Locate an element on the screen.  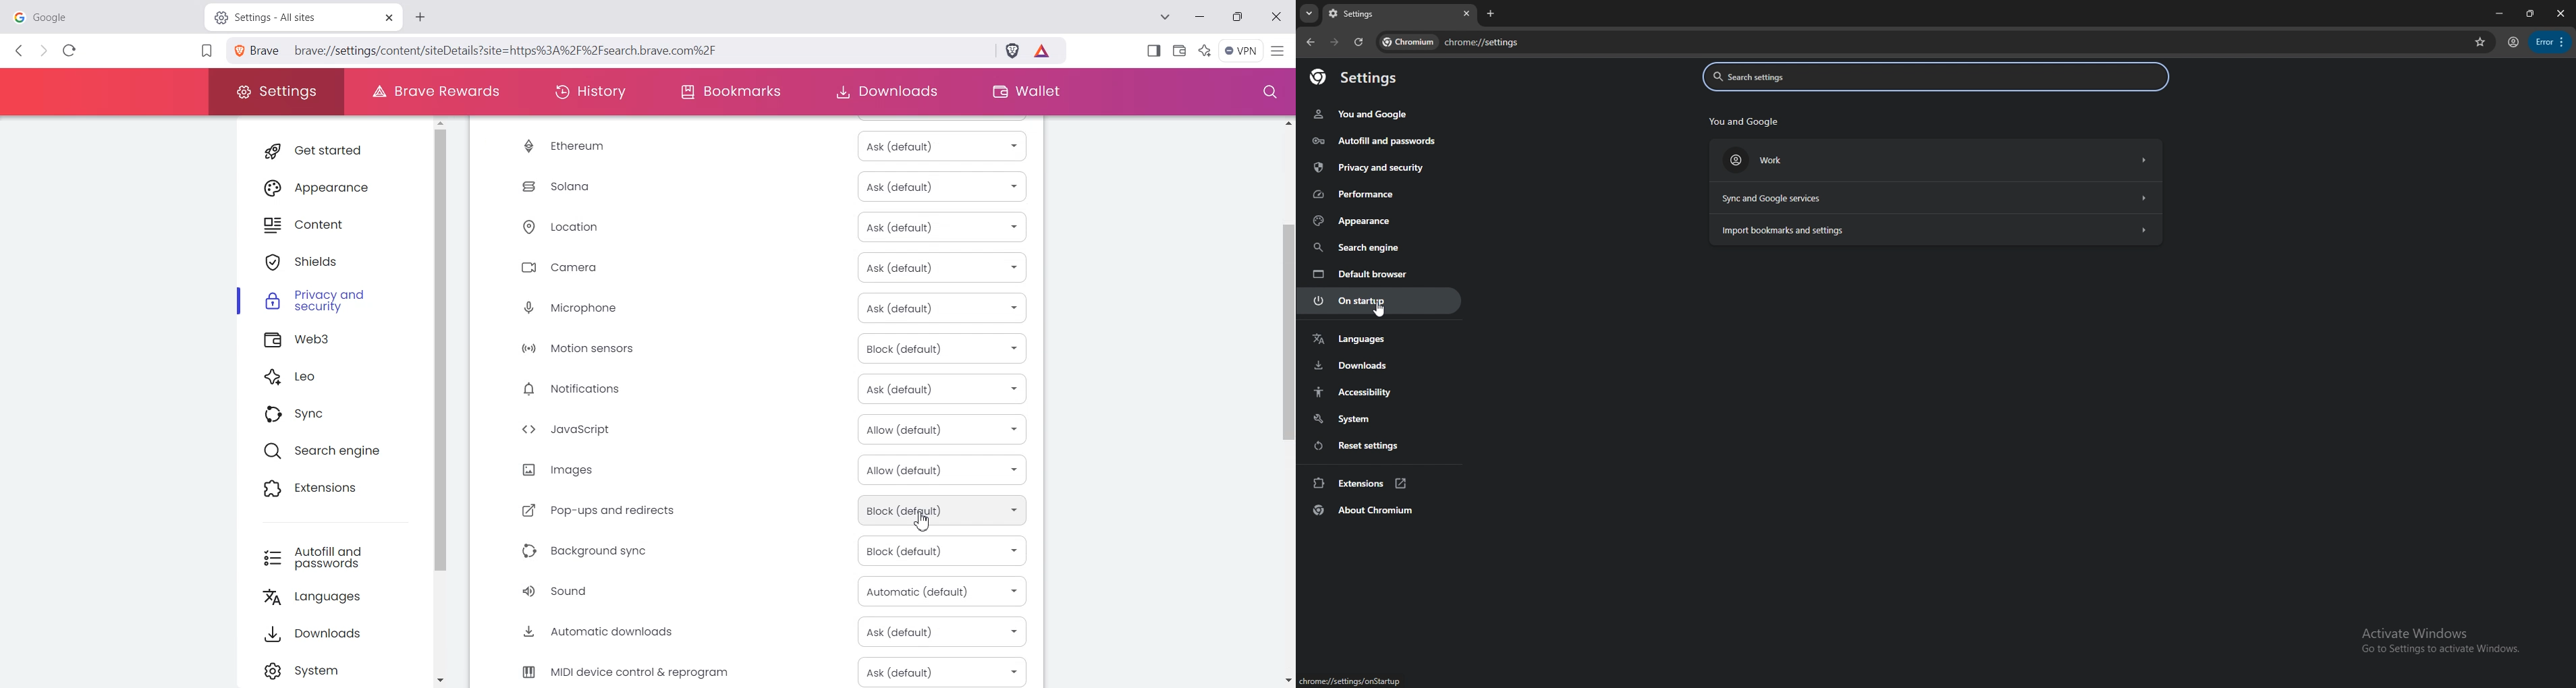
Back is located at coordinates (20, 51).